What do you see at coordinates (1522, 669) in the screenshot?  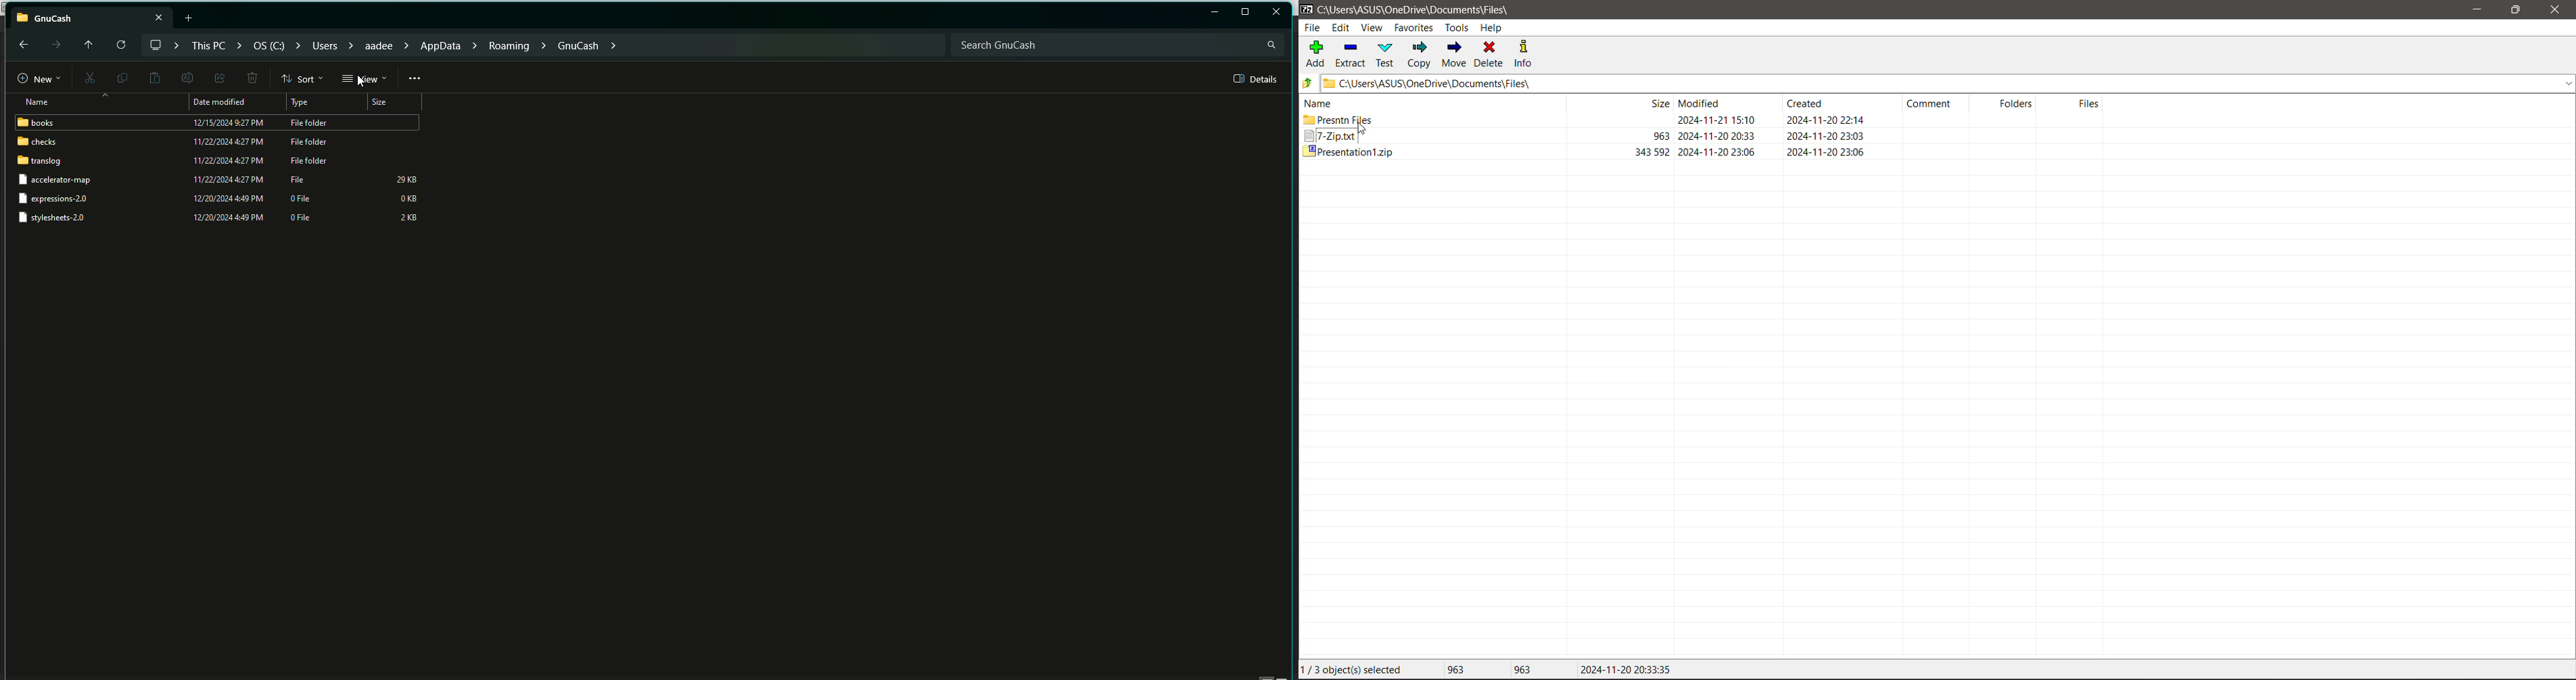 I see `Size of the last file selected` at bounding box center [1522, 669].